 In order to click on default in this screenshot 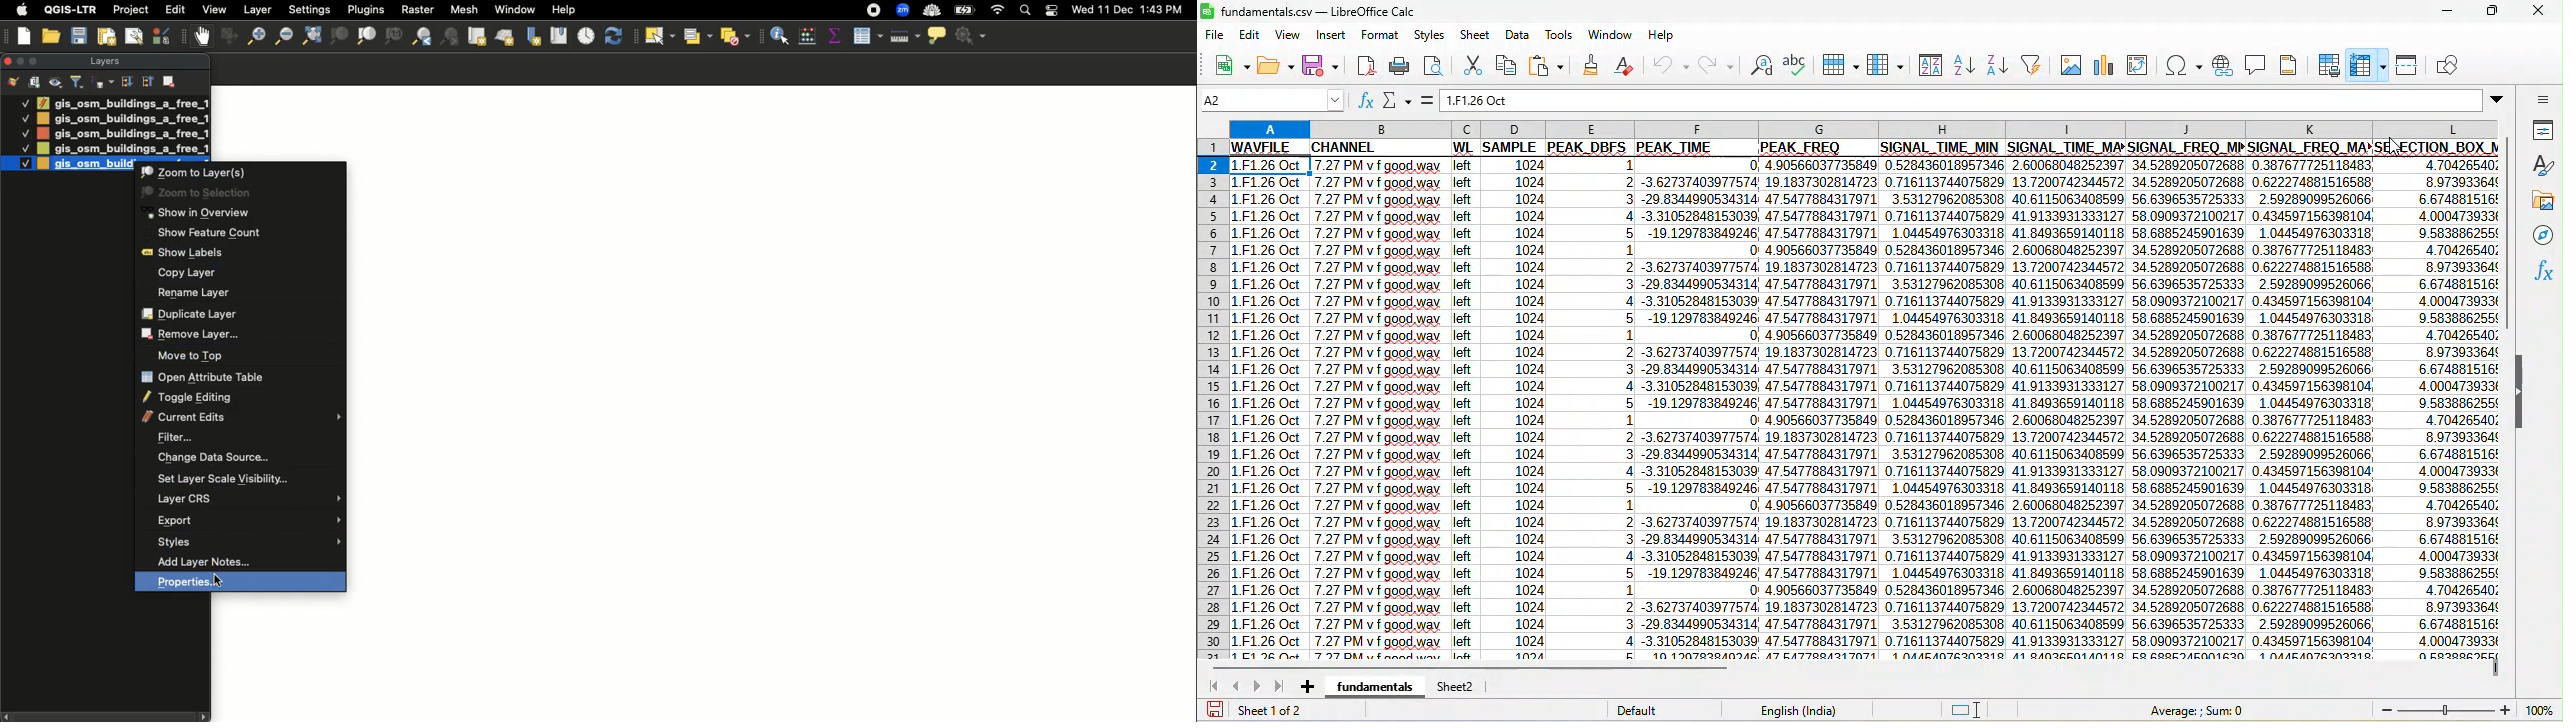, I will do `click(1656, 710)`.